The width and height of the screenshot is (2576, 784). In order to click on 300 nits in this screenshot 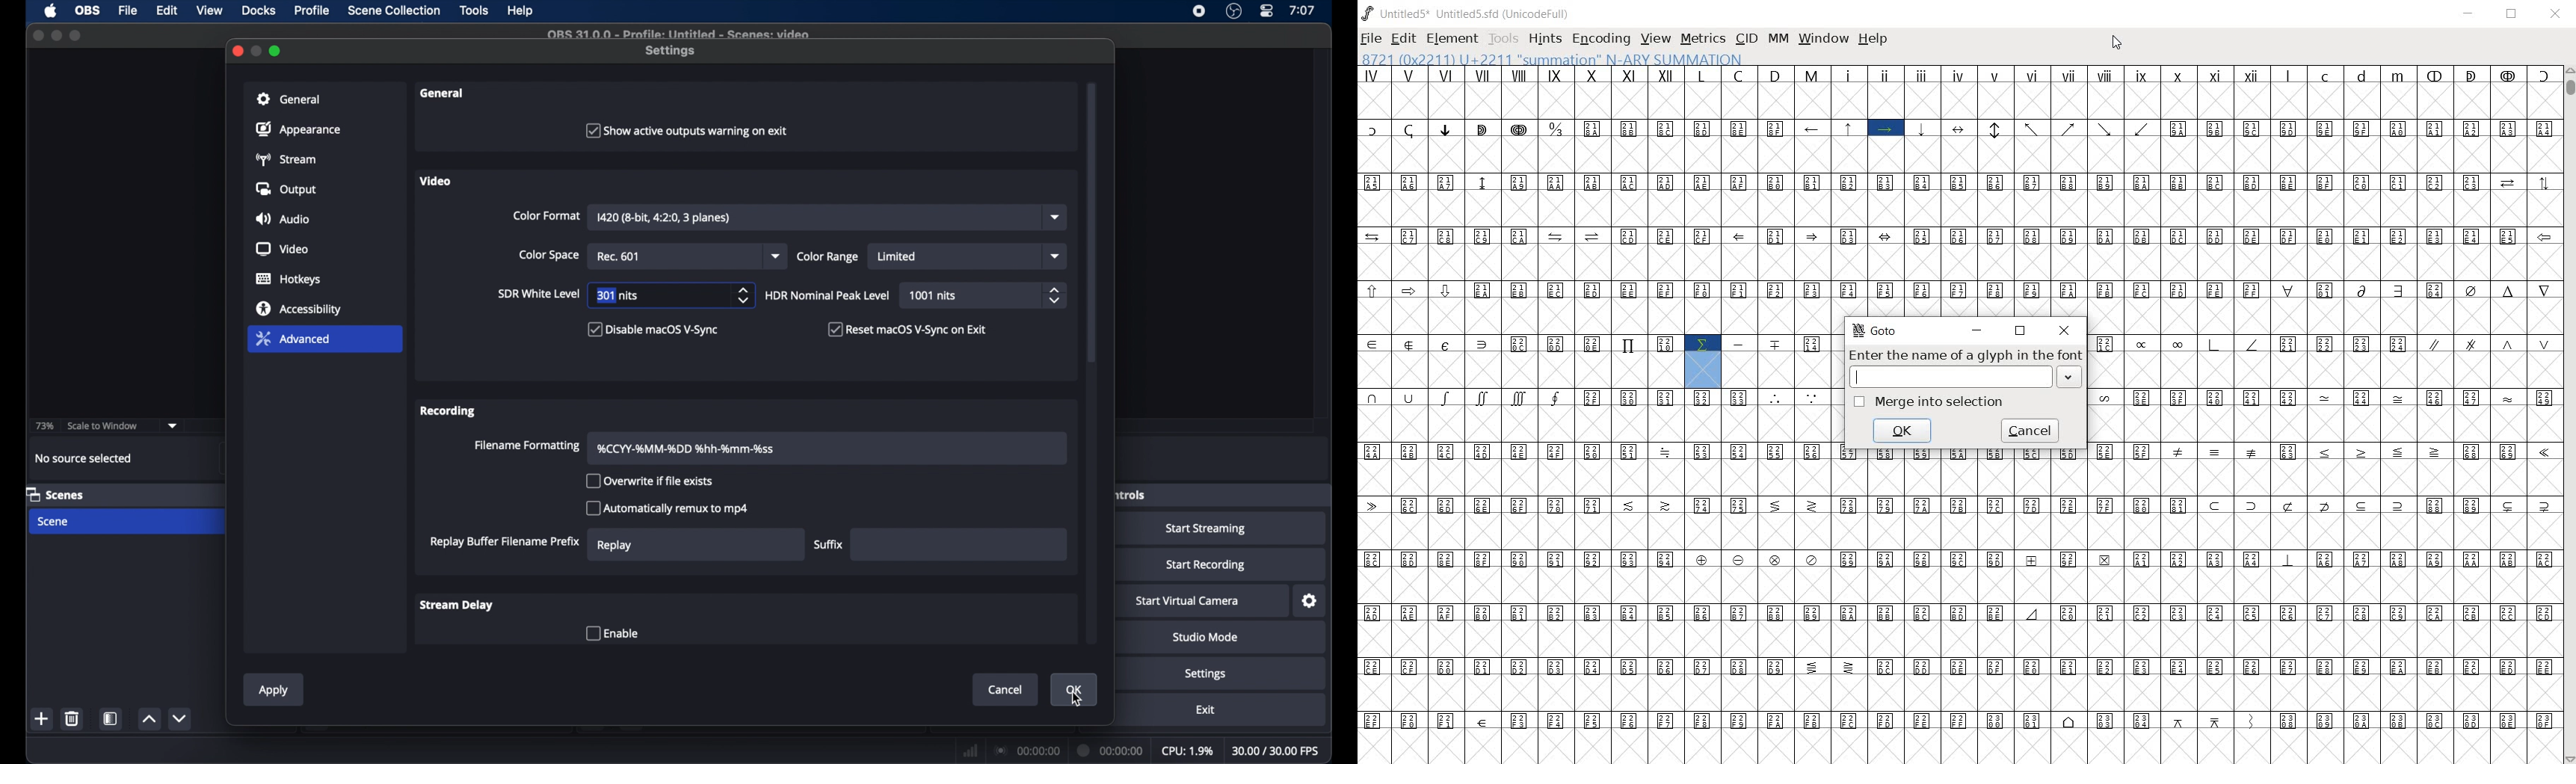, I will do `click(618, 295)`.